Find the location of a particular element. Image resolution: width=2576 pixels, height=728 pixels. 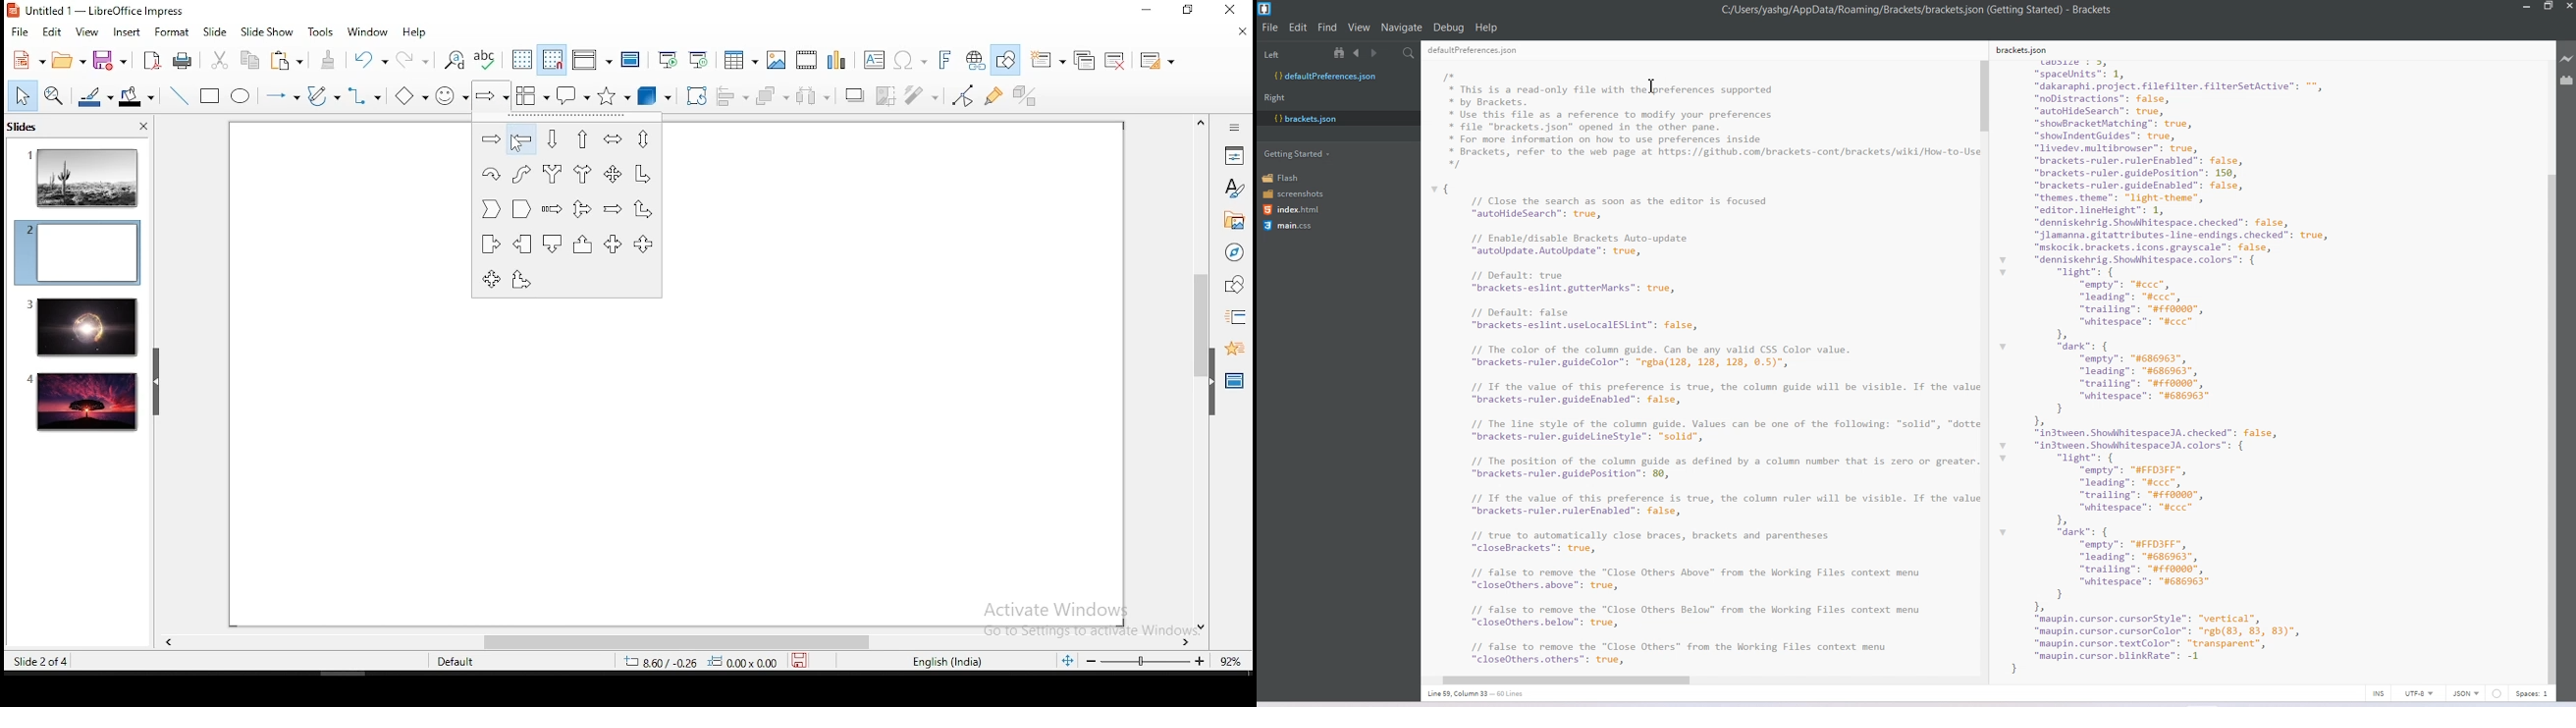

4-way arrow callout is located at coordinates (491, 280).